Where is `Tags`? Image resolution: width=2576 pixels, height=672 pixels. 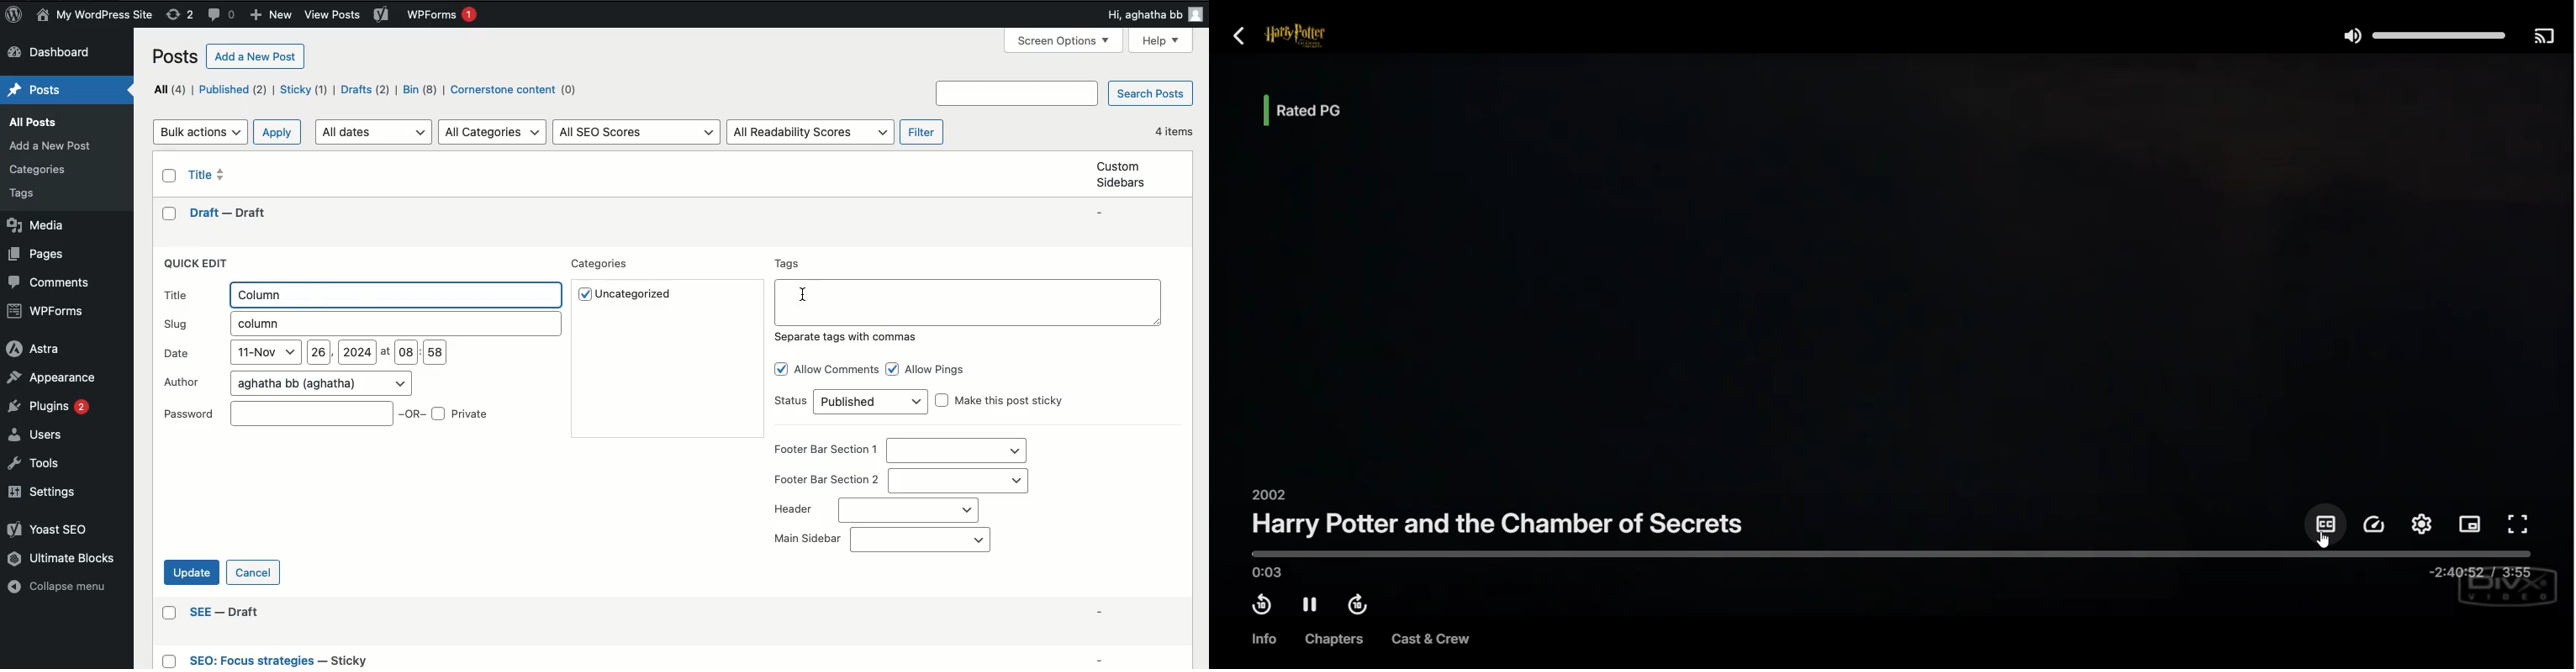 Tags is located at coordinates (965, 302).